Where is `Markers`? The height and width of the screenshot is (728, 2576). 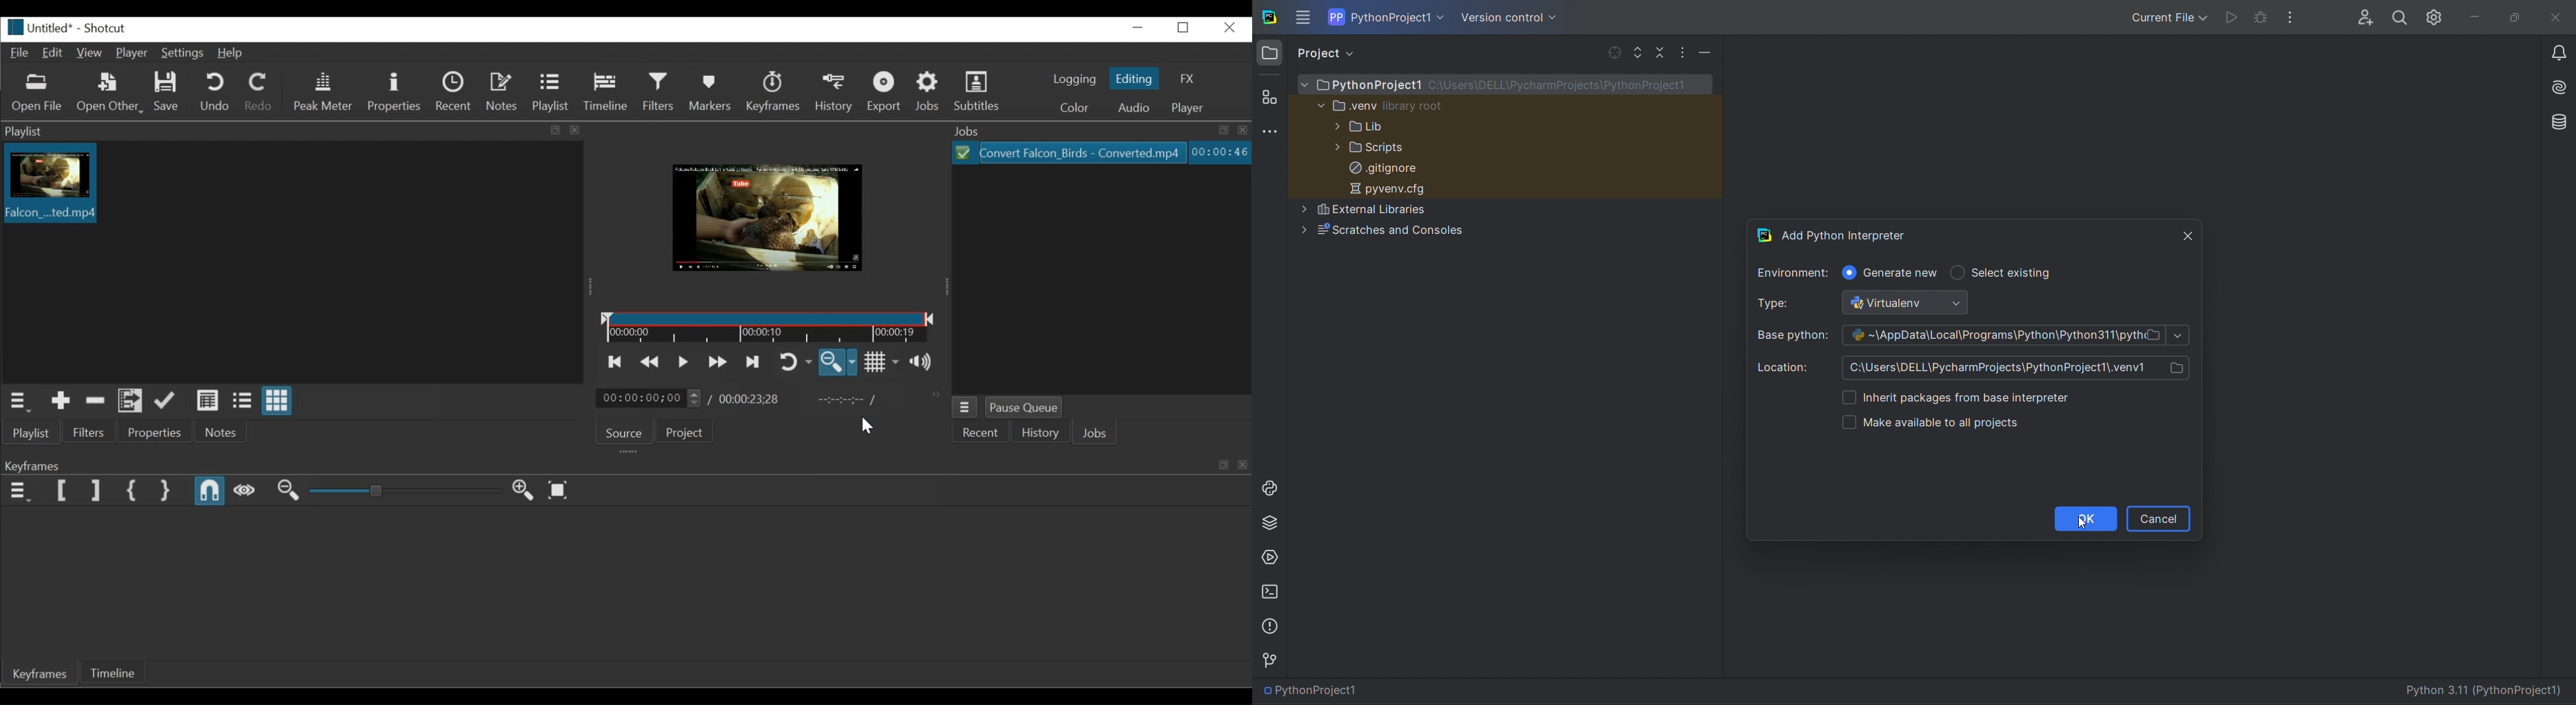
Markers is located at coordinates (712, 91).